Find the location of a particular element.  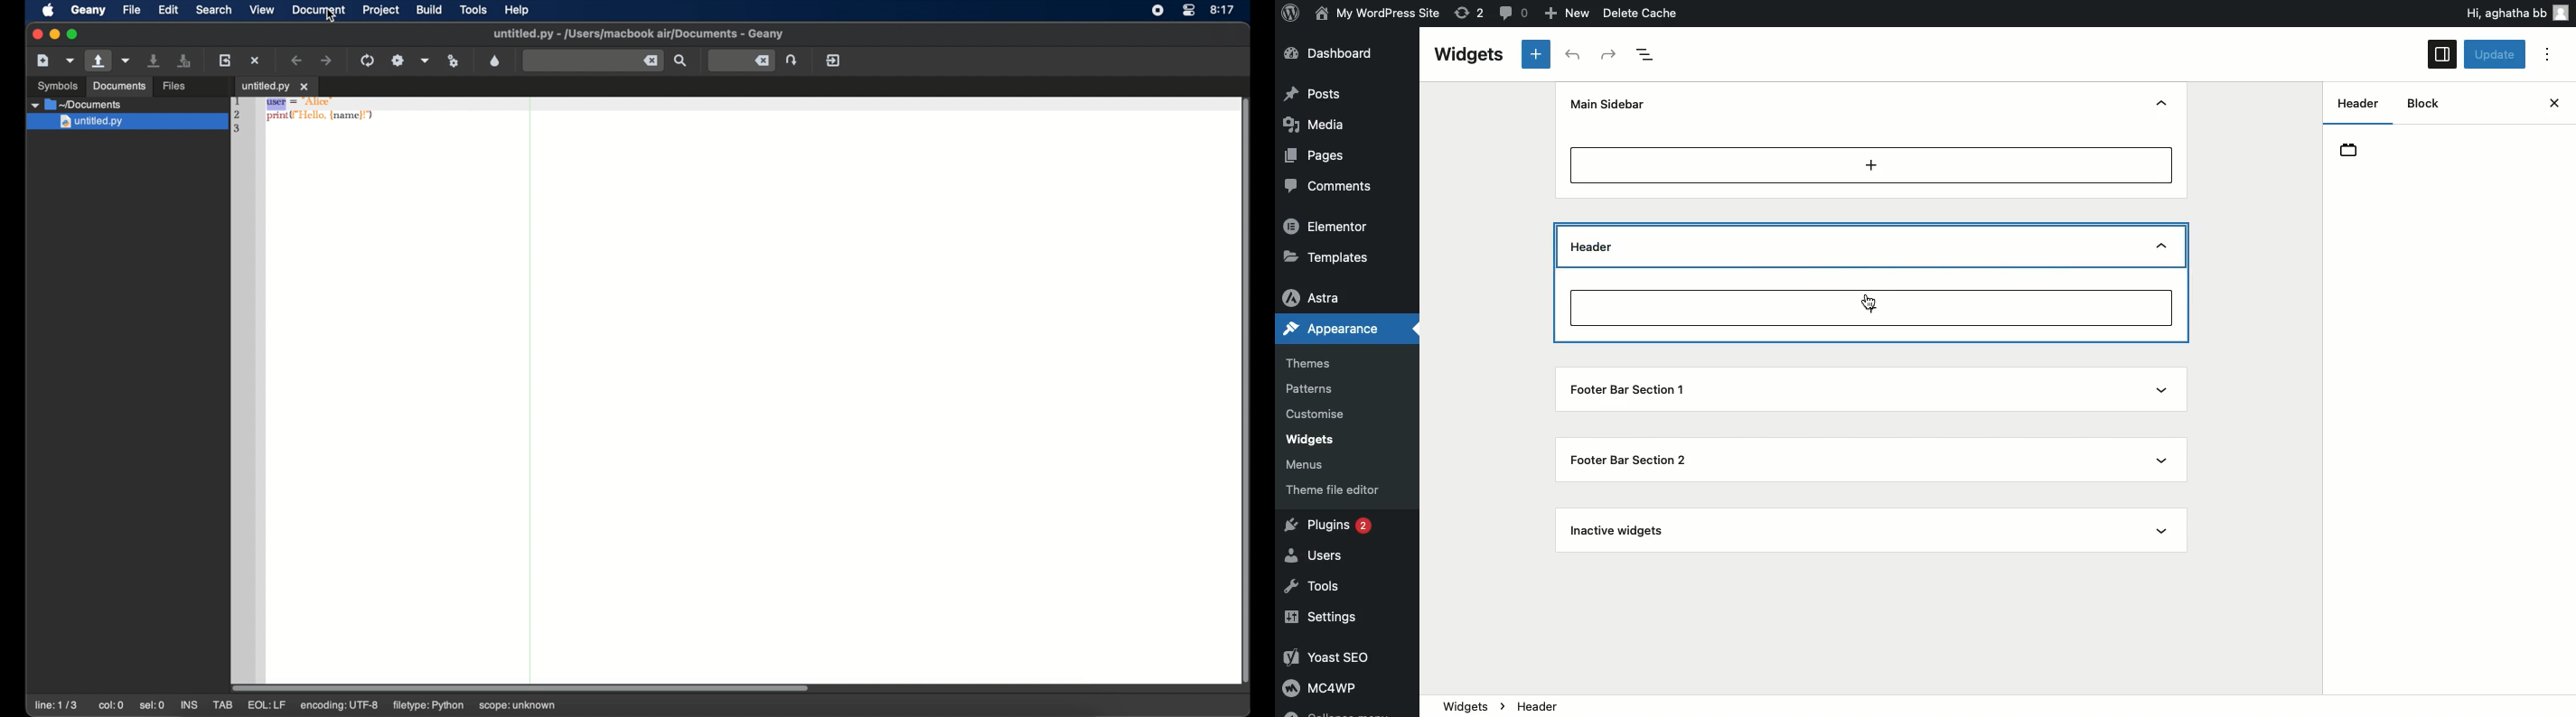

tools is located at coordinates (474, 9).